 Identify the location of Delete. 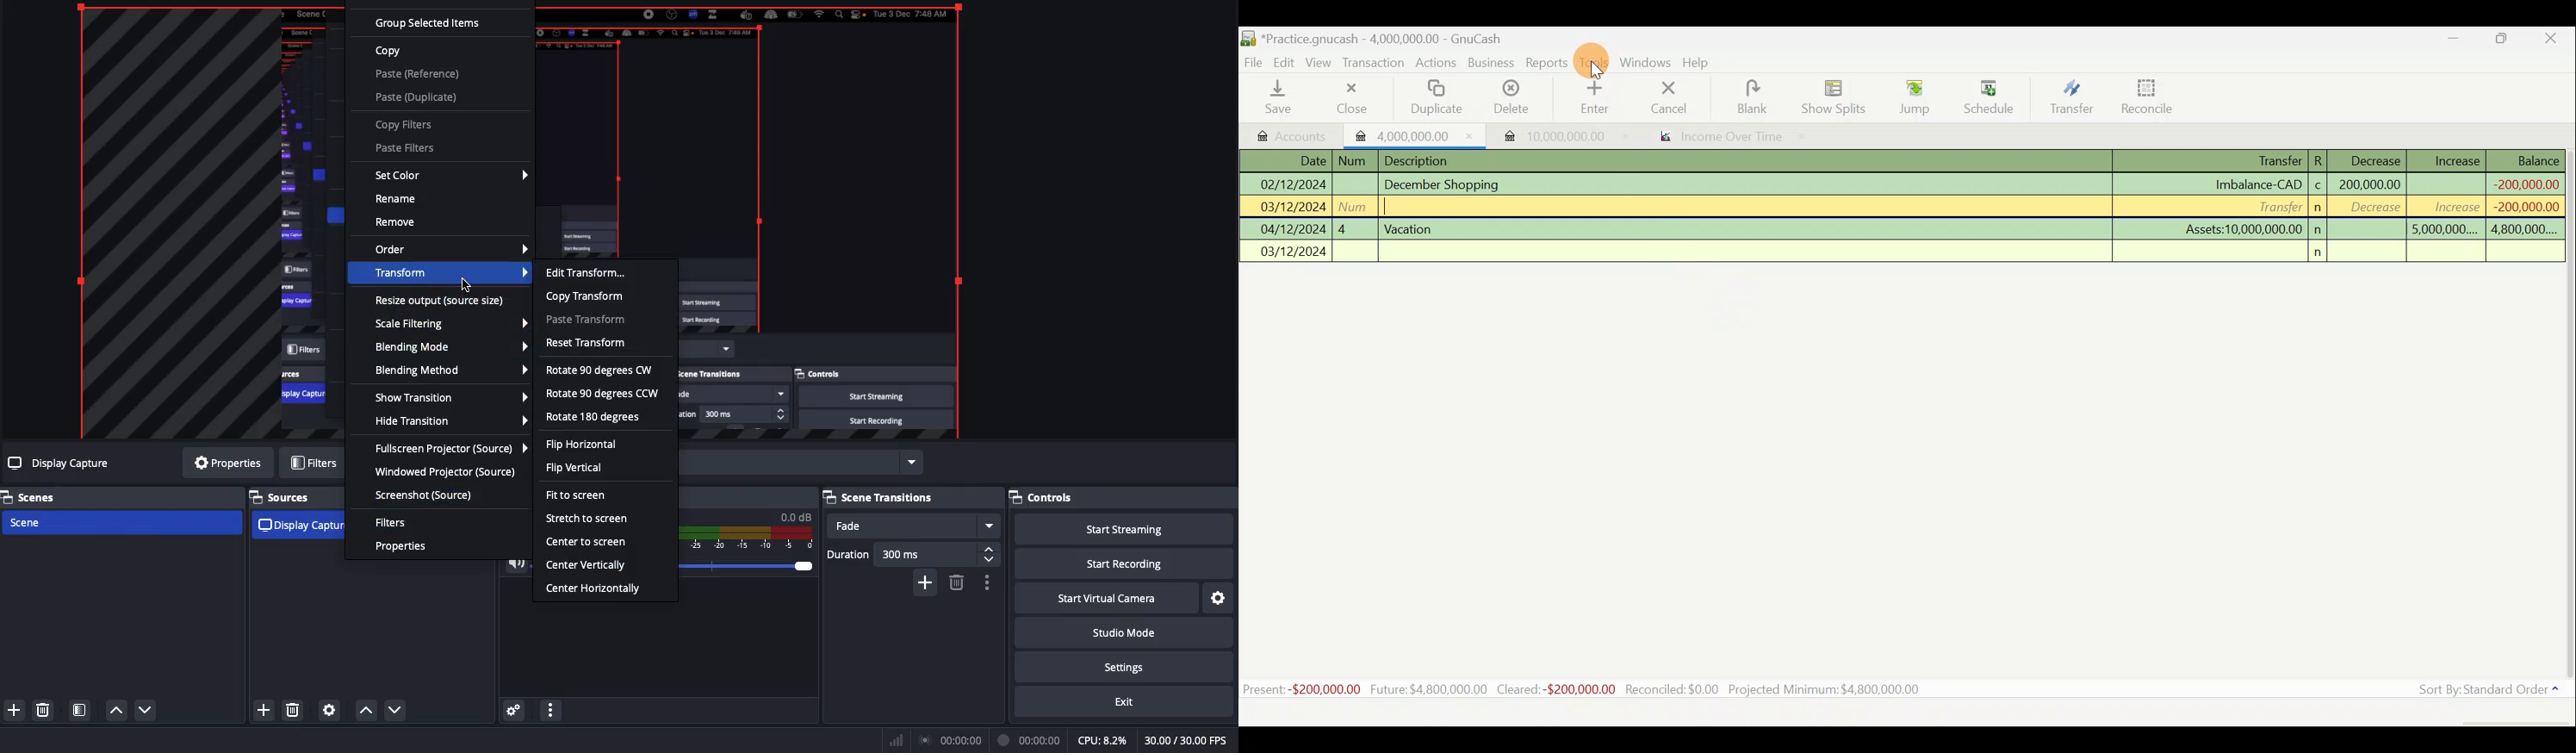
(42, 709).